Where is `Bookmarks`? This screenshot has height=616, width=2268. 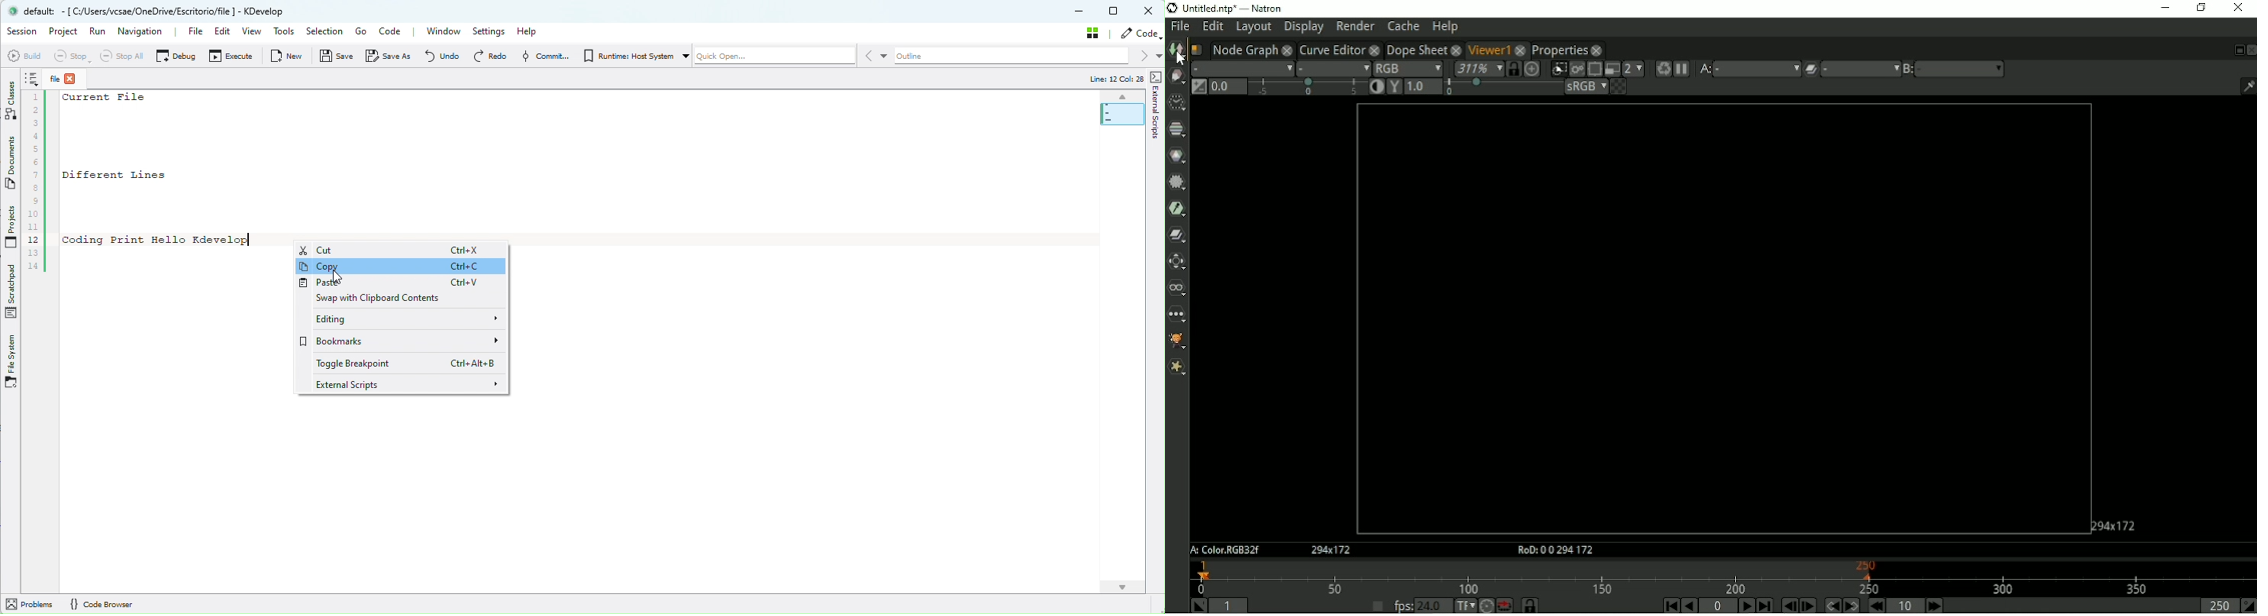 Bookmarks is located at coordinates (401, 342).